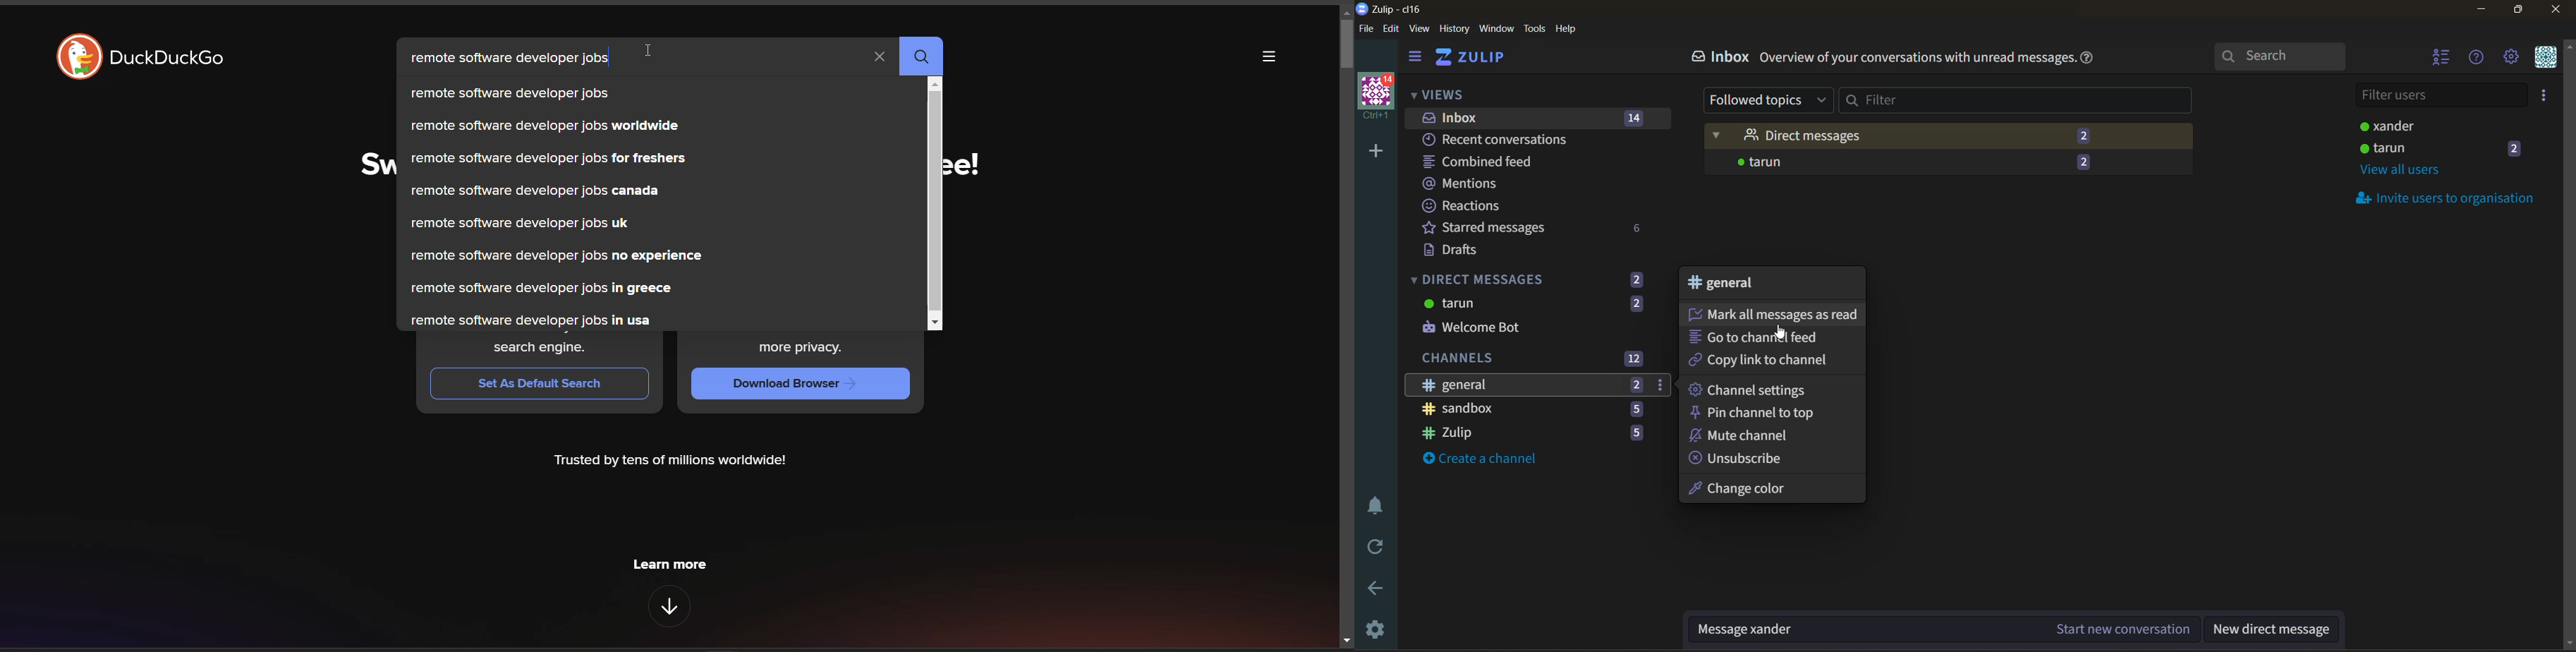  What do you see at coordinates (669, 460) in the screenshot?
I see `Trusted by tens of millions worldwide!` at bounding box center [669, 460].